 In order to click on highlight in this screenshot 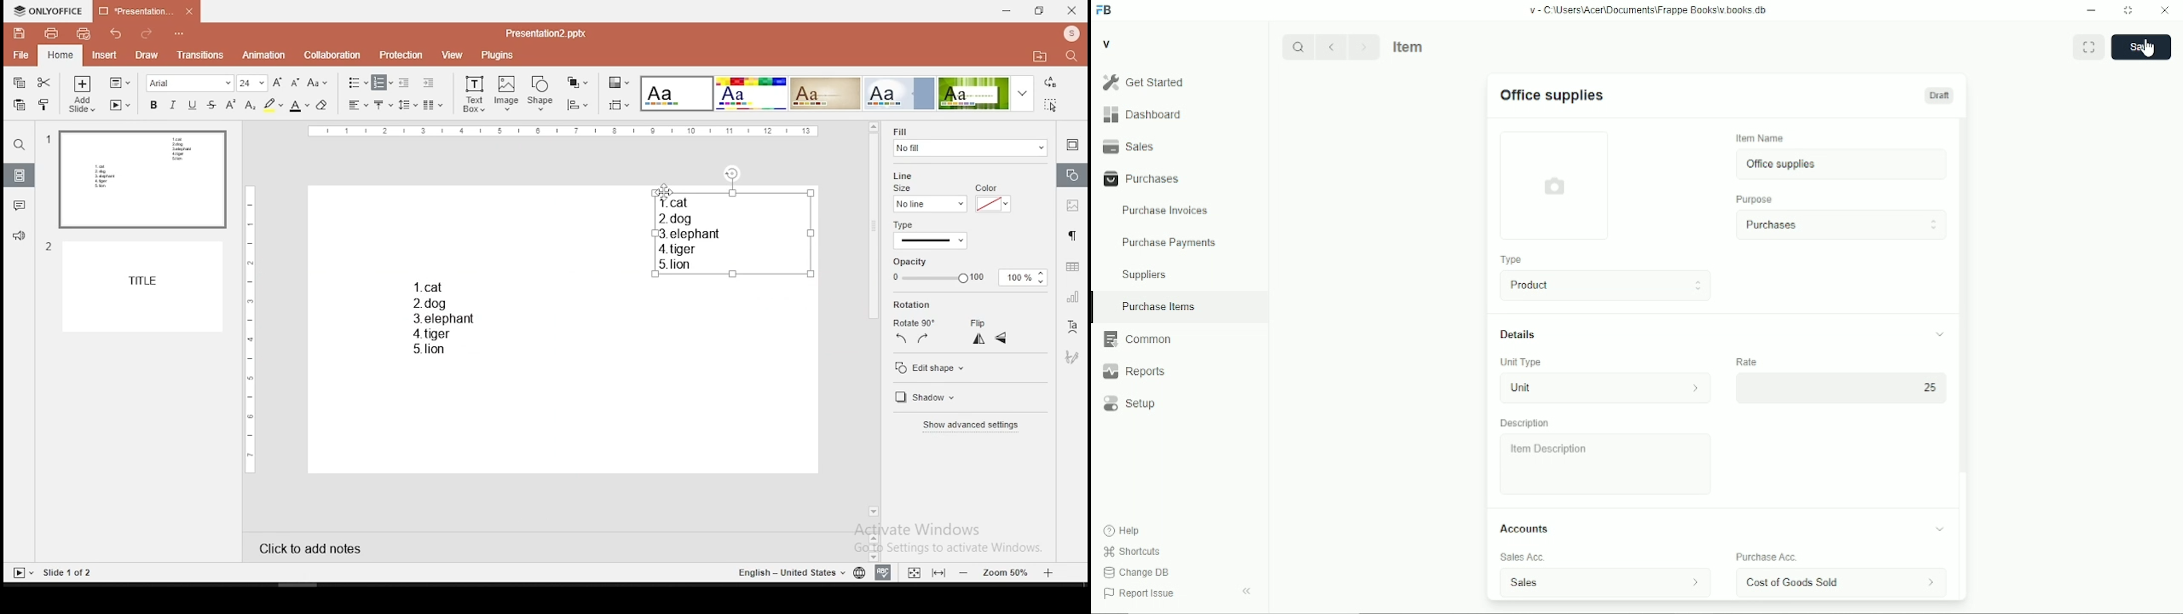, I will do `click(273, 105)`.